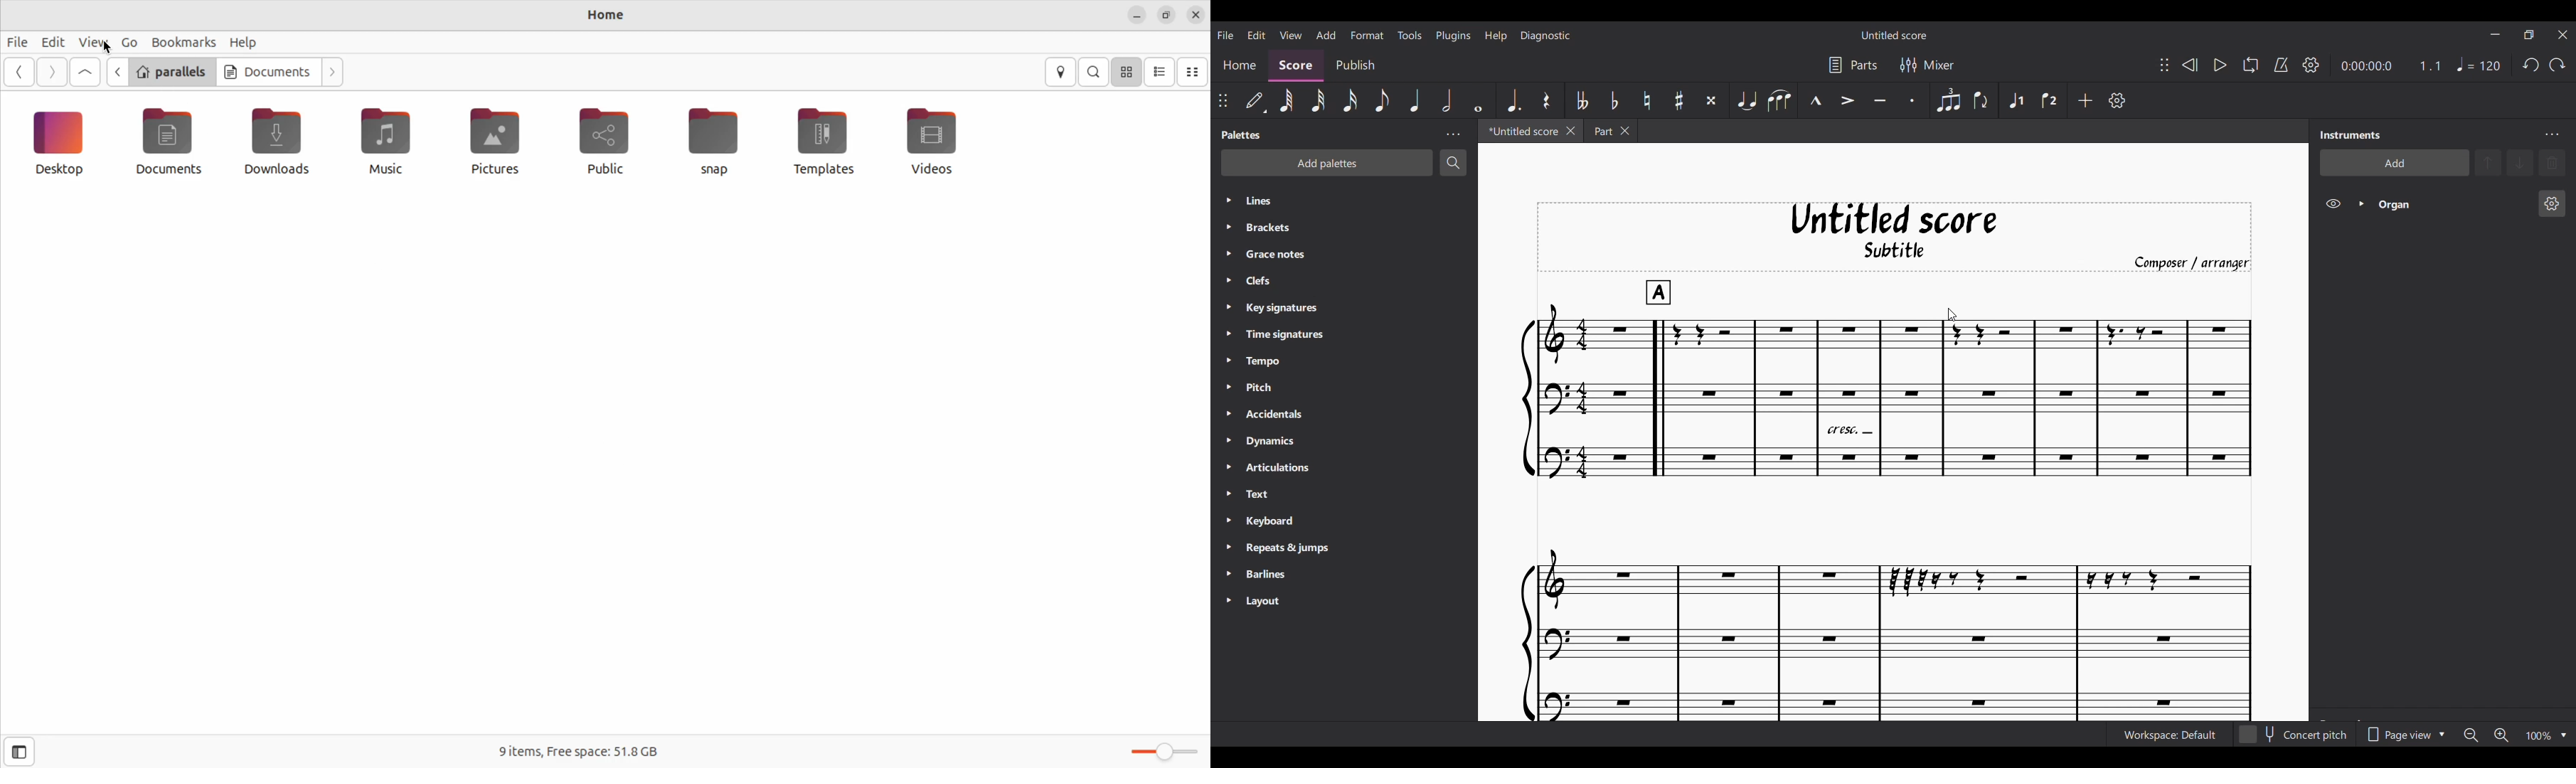 The width and height of the screenshot is (2576, 784). What do you see at coordinates (1446, 100) in the screenshot?
I see `Half note` at bounding box center [1446, 100].